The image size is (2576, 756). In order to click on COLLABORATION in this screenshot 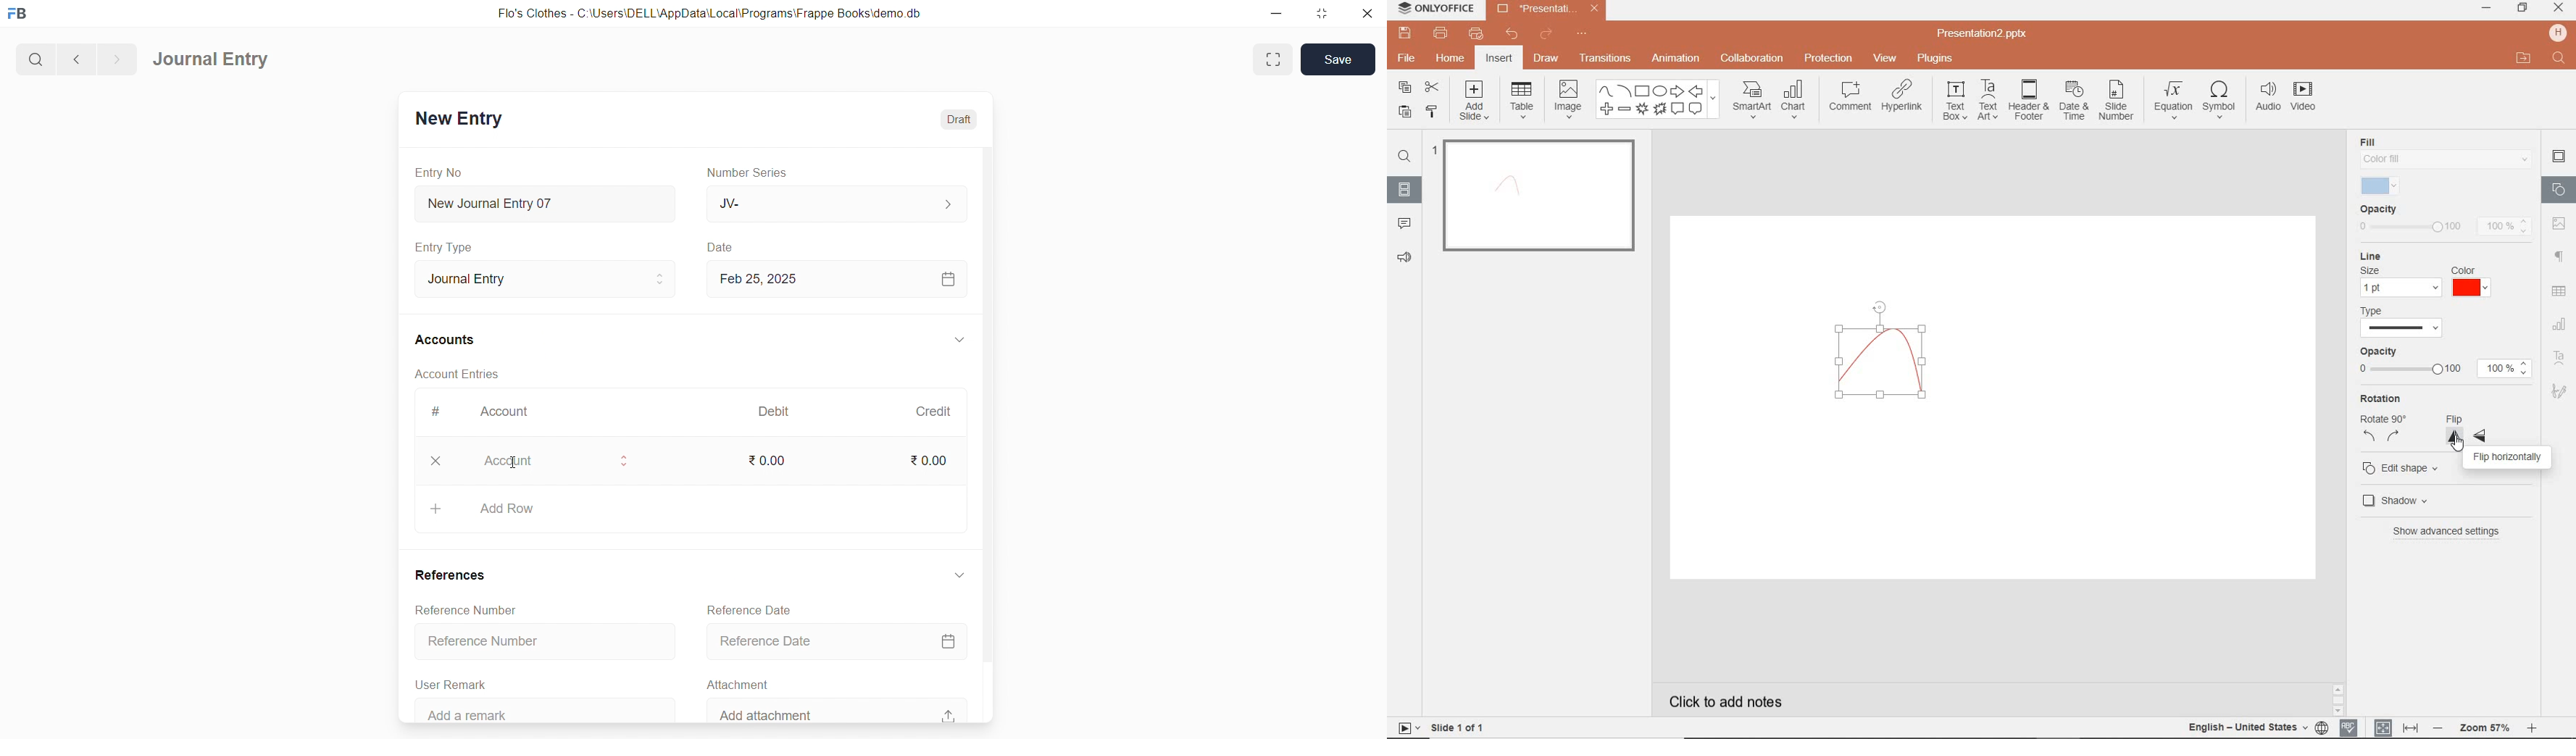, I will do `click(1752, 57)`.